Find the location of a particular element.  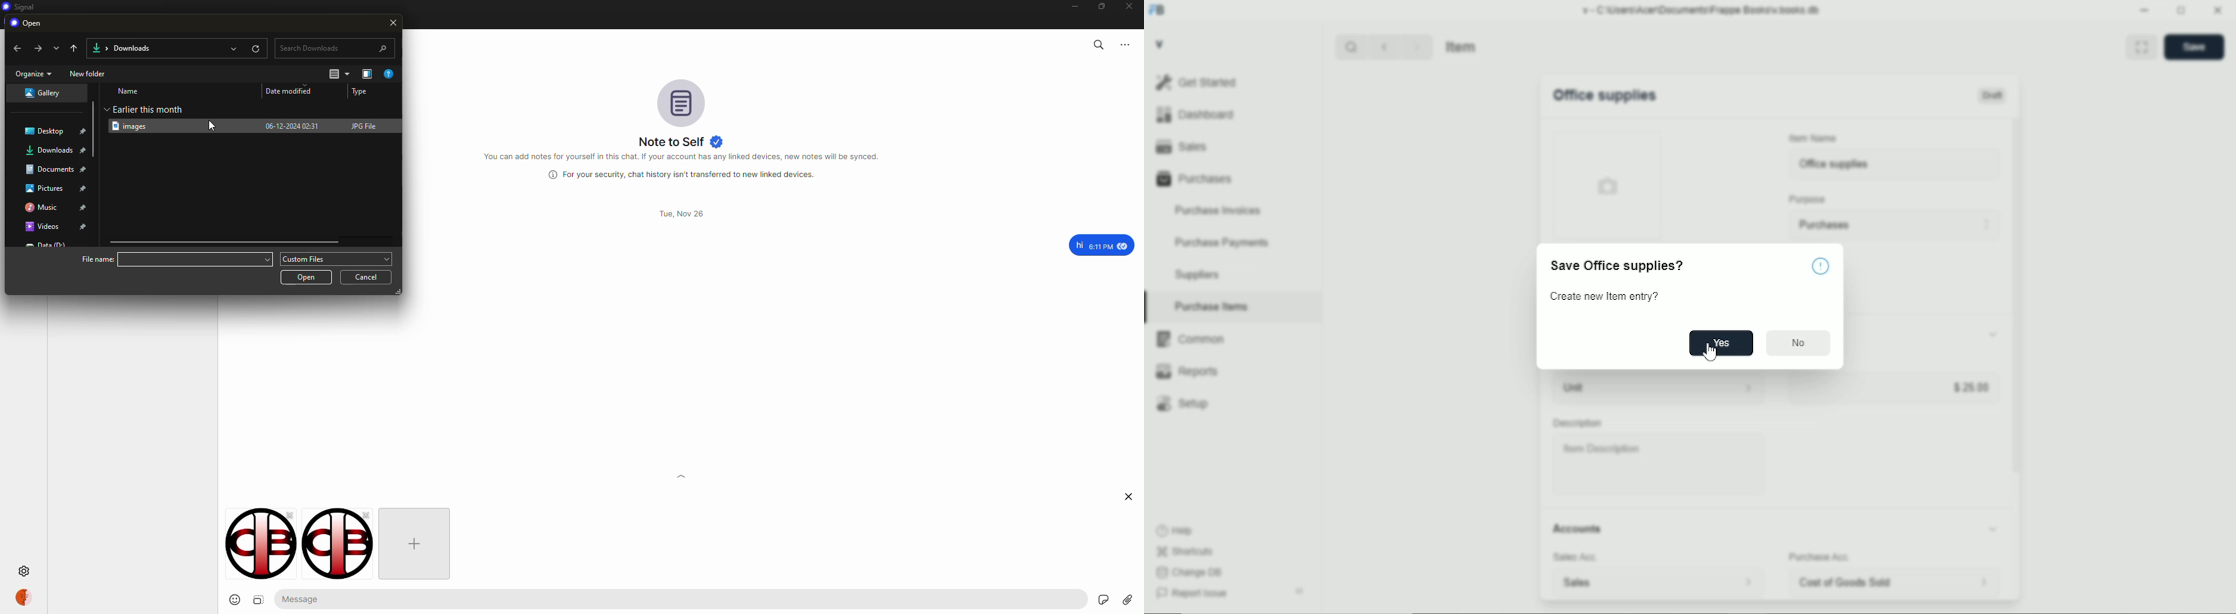

scroll bar is located at coordinates (2016, 358).